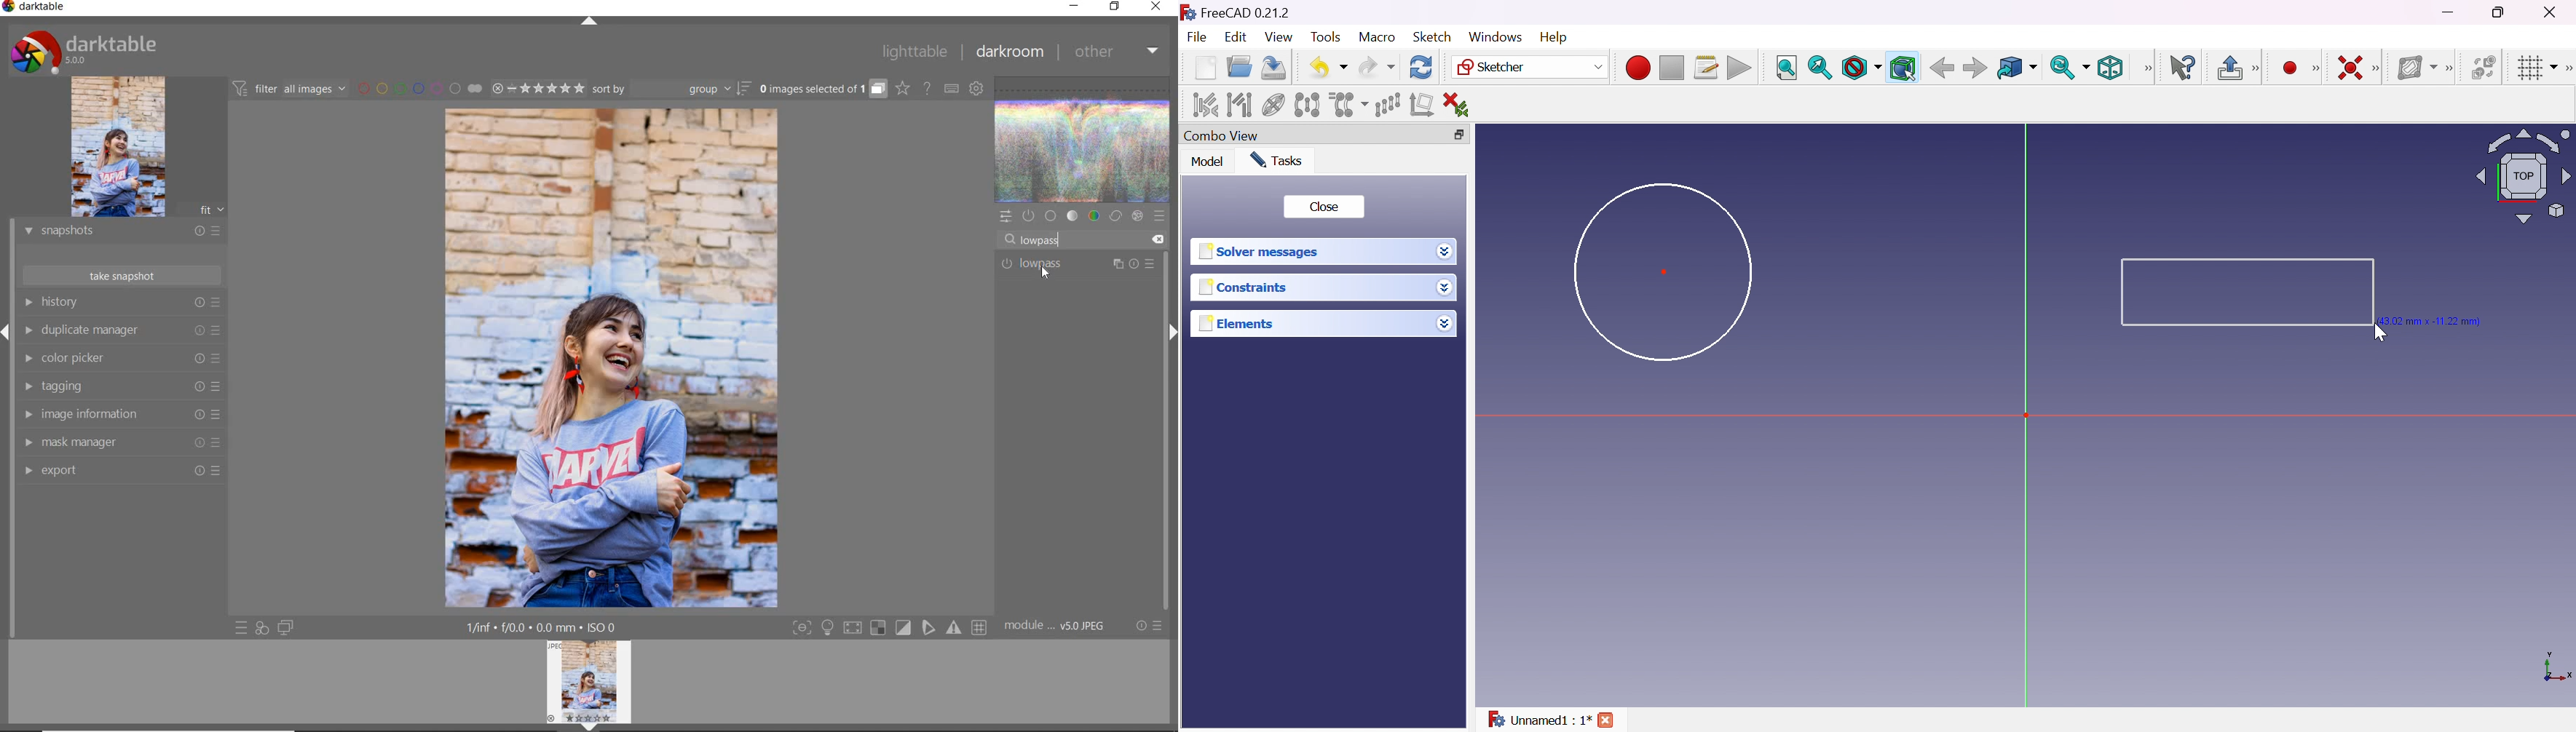 This screenshot has width=2576, height=756. I want to click on Undo, so click(1329, 67).